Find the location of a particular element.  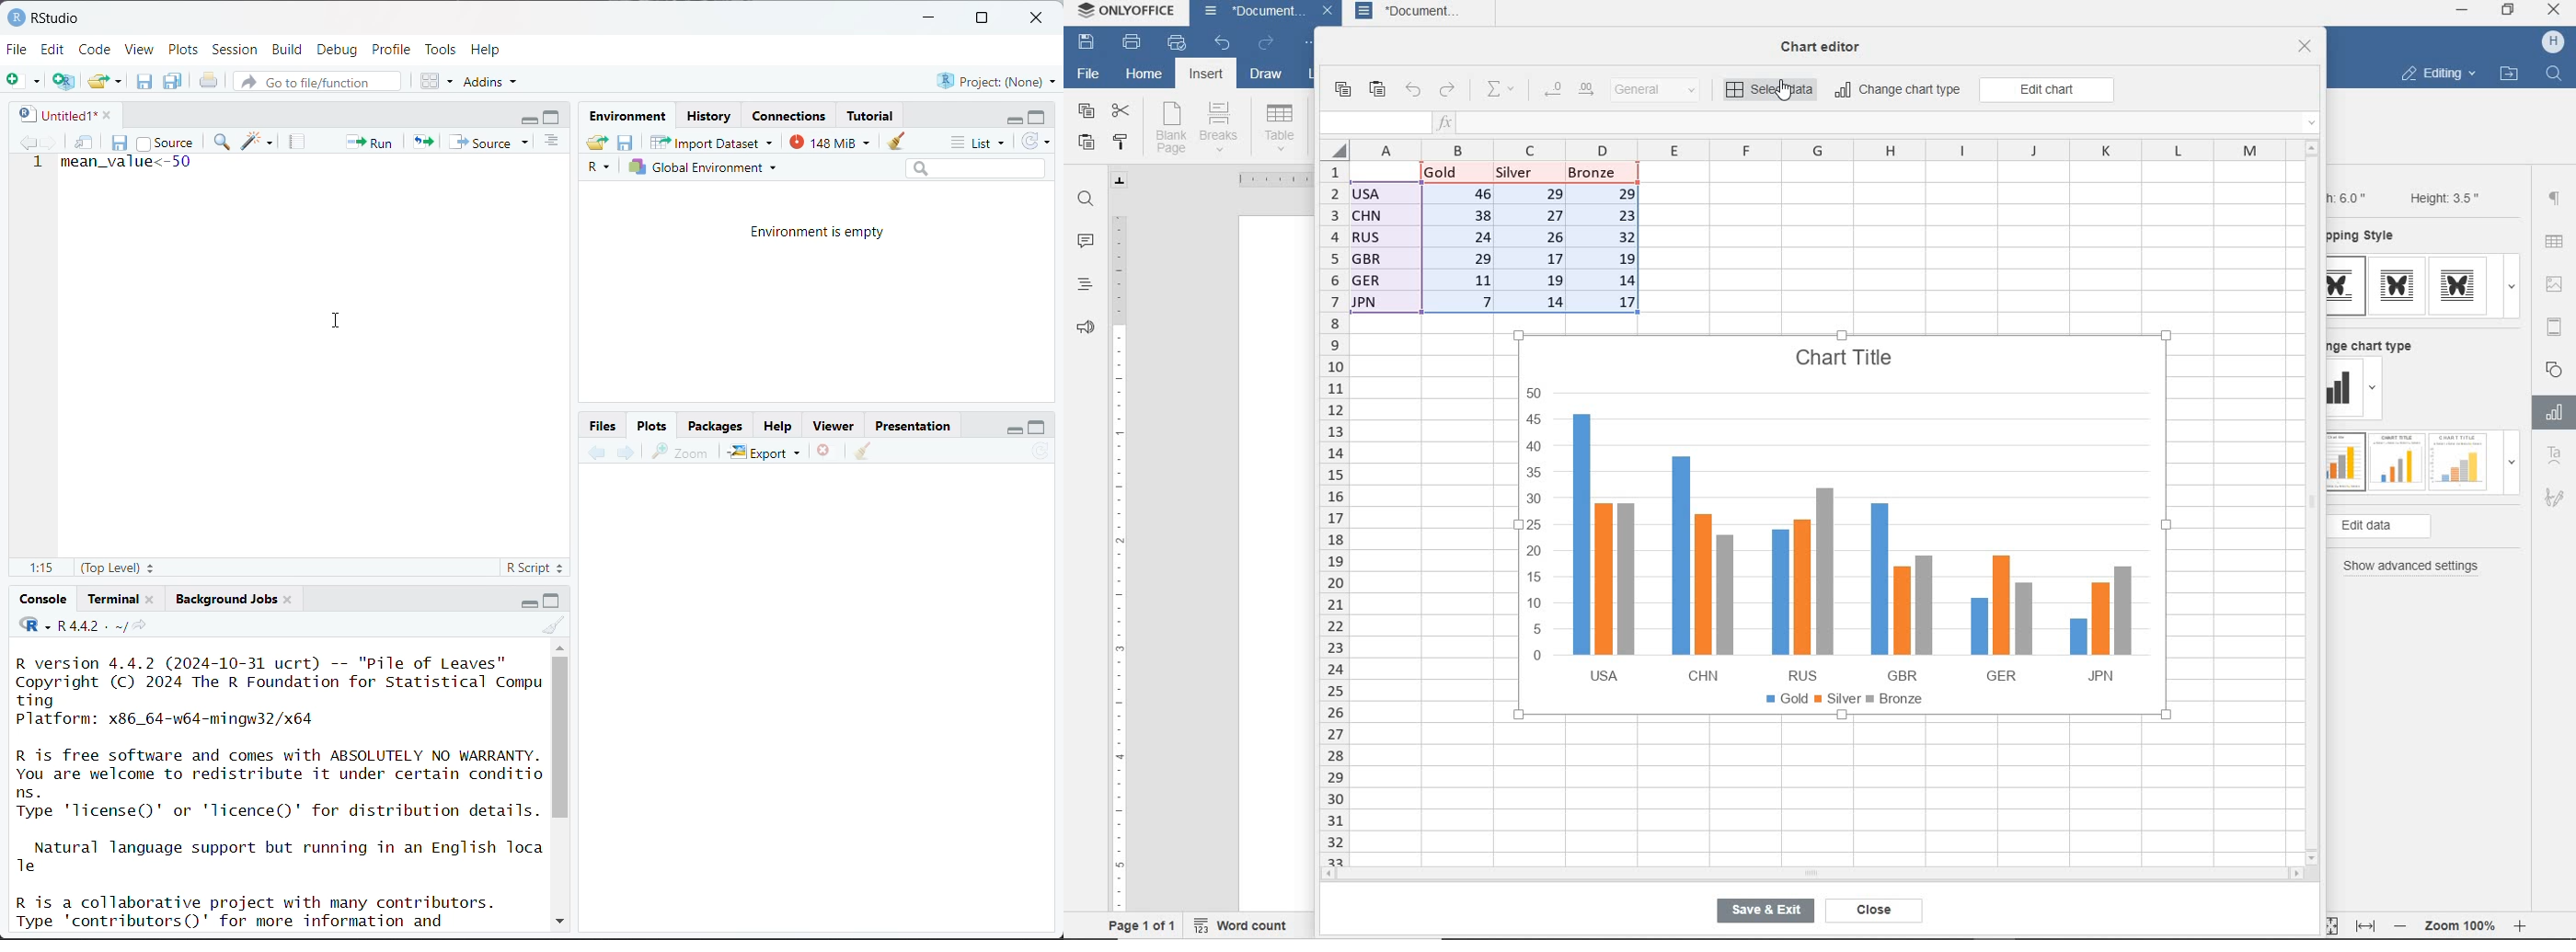

148 MiB is located at coordinates (825, 141).